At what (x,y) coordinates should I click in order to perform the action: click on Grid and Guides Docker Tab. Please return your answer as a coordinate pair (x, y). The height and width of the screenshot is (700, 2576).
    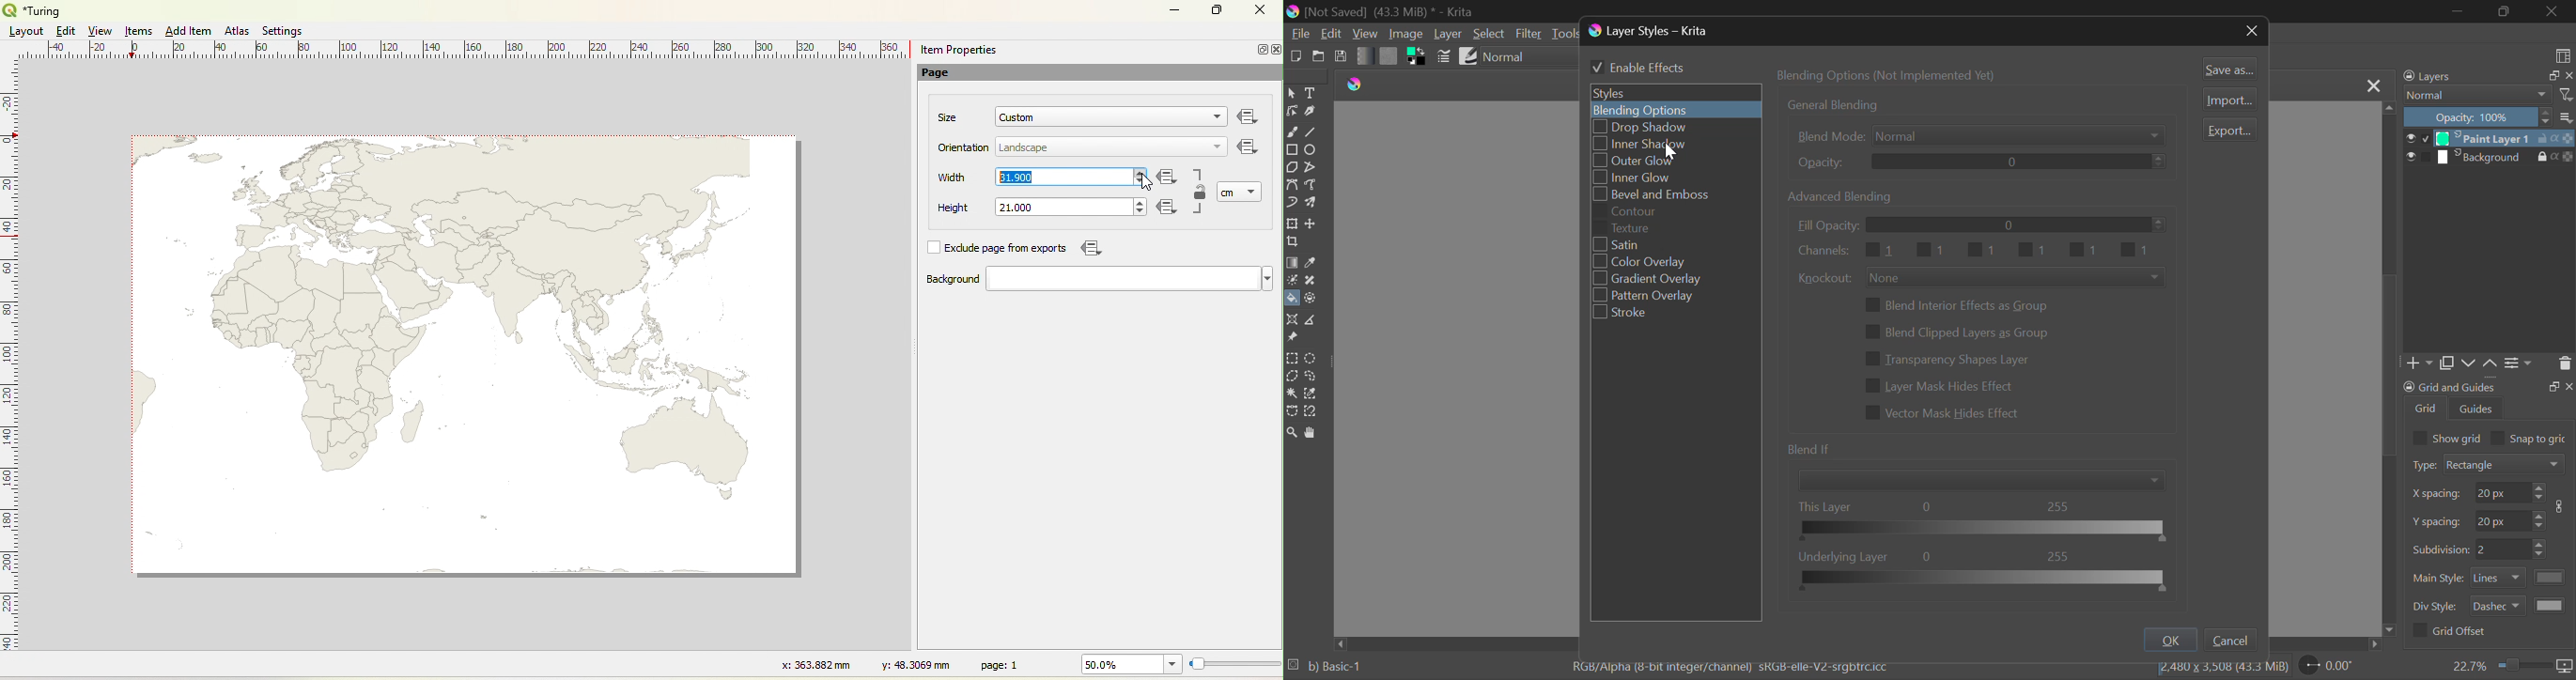
    Looking at the image, I should click on (2489, 401).